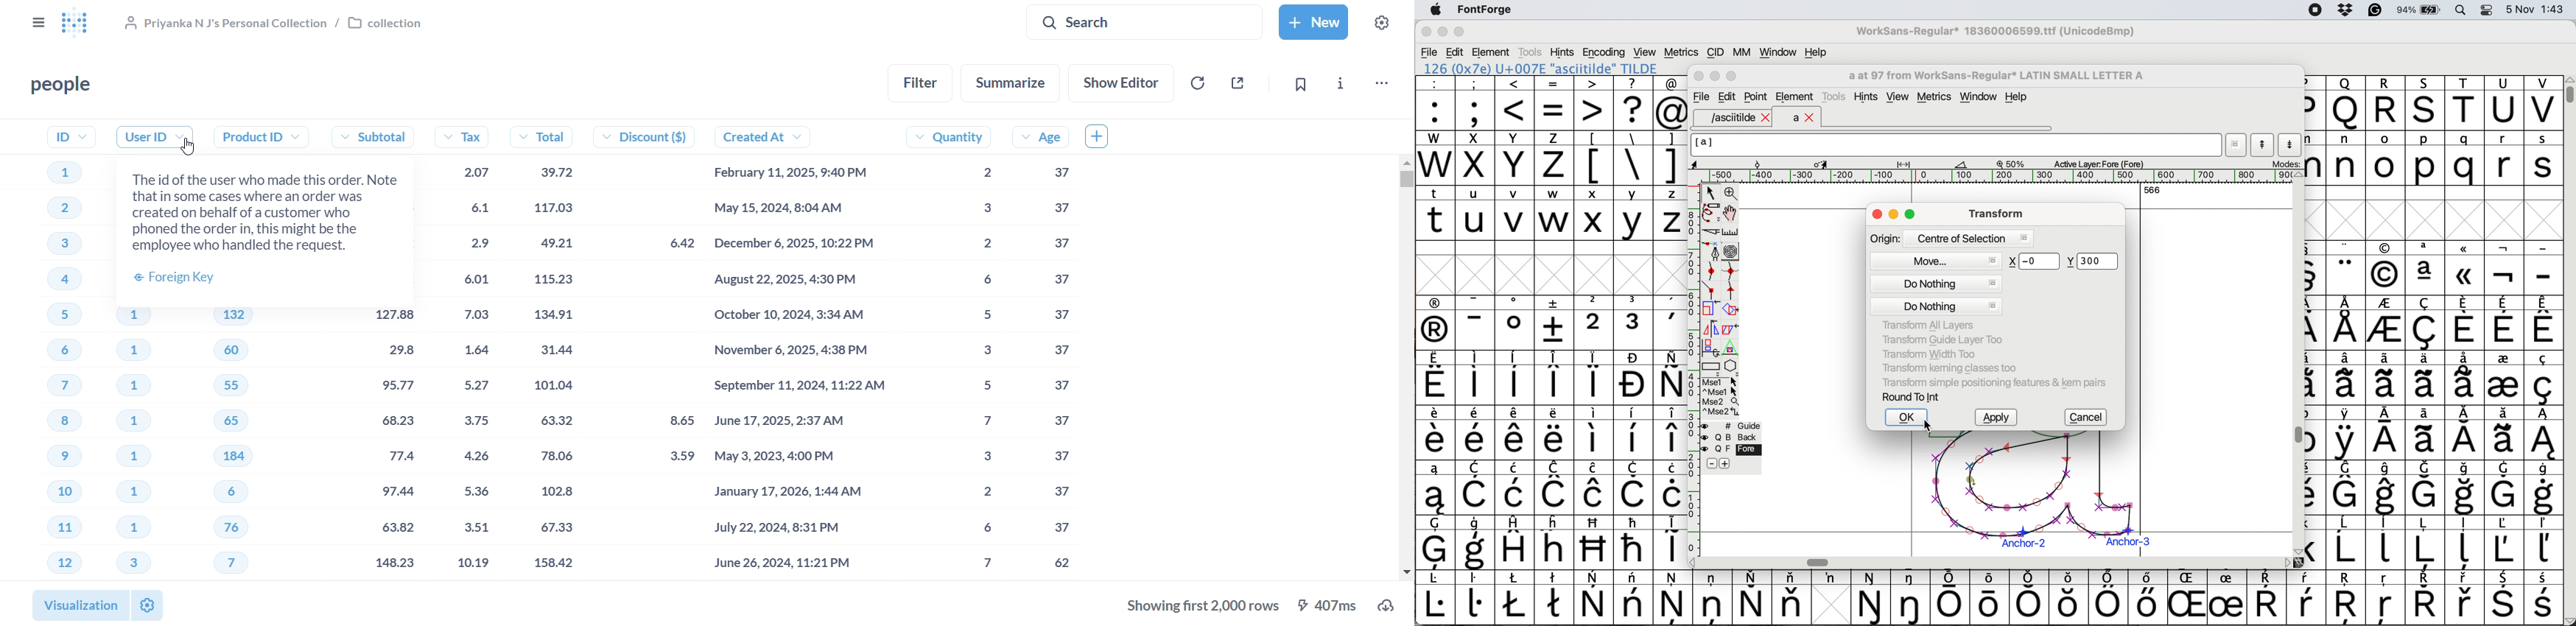  What do you see at coordinates (1101, 137) in the screenshot?
I see `add column` at bounding box center [1101, 137].